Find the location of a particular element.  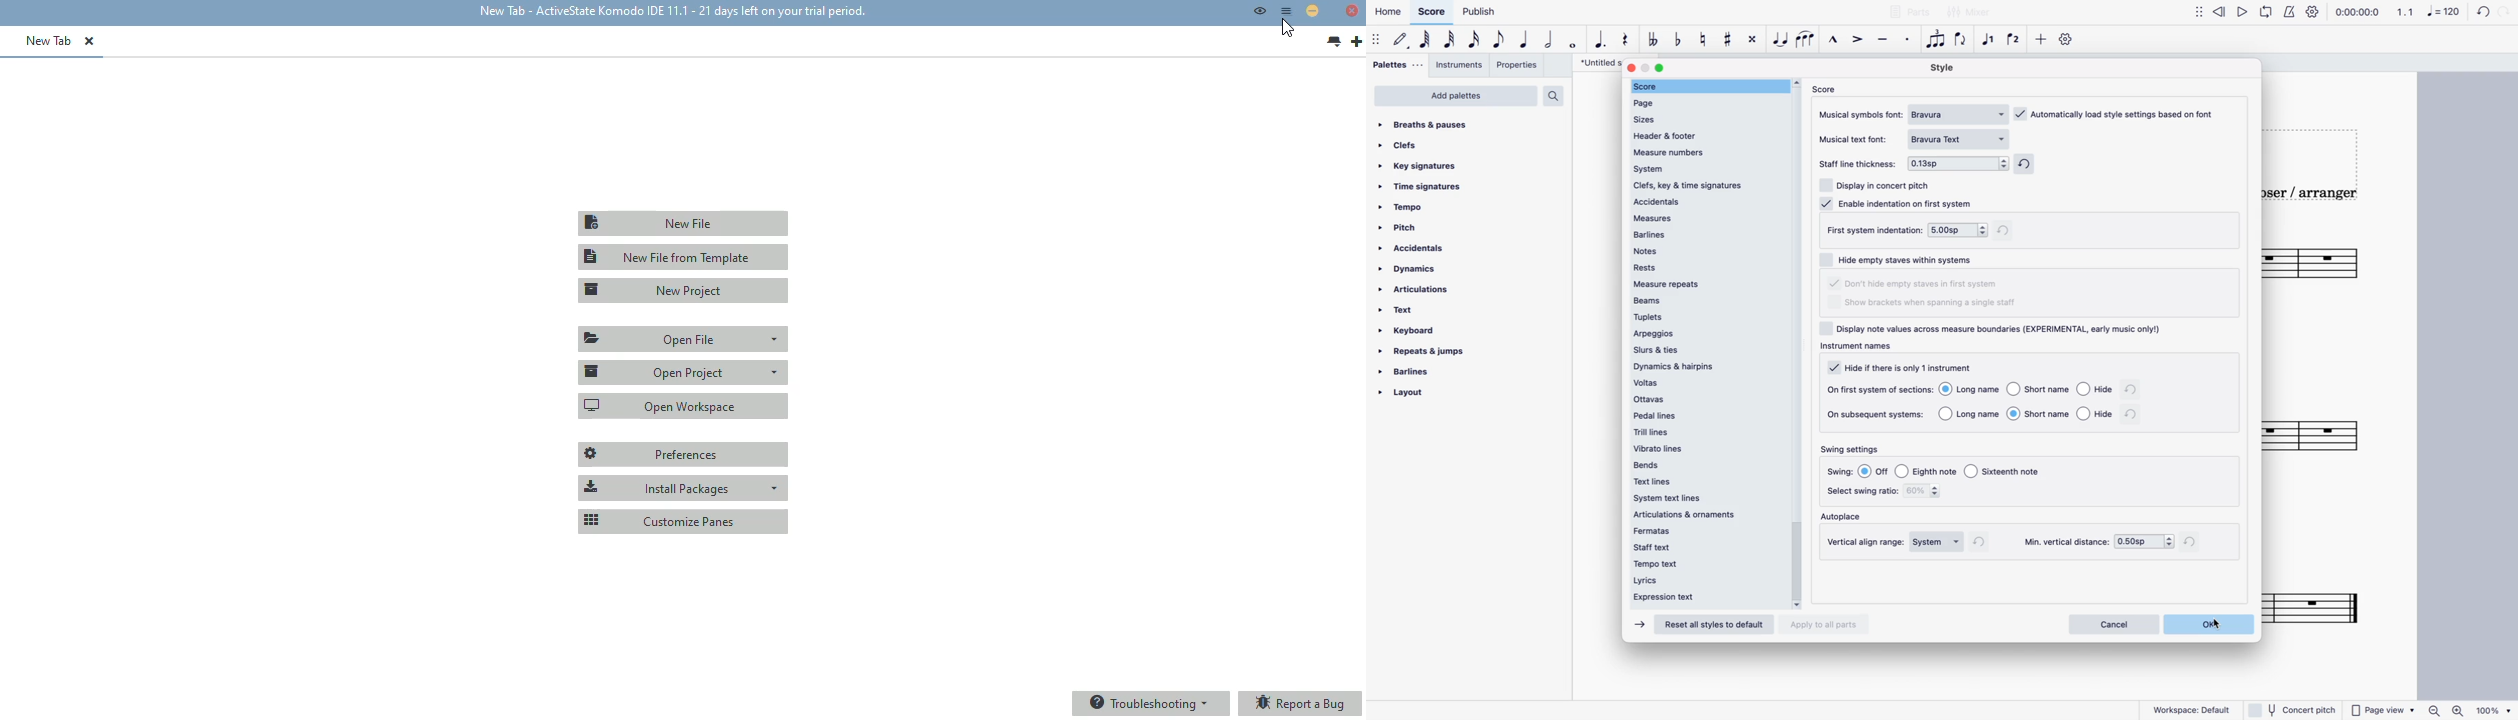

score title is located at coordinates (1598, 63).